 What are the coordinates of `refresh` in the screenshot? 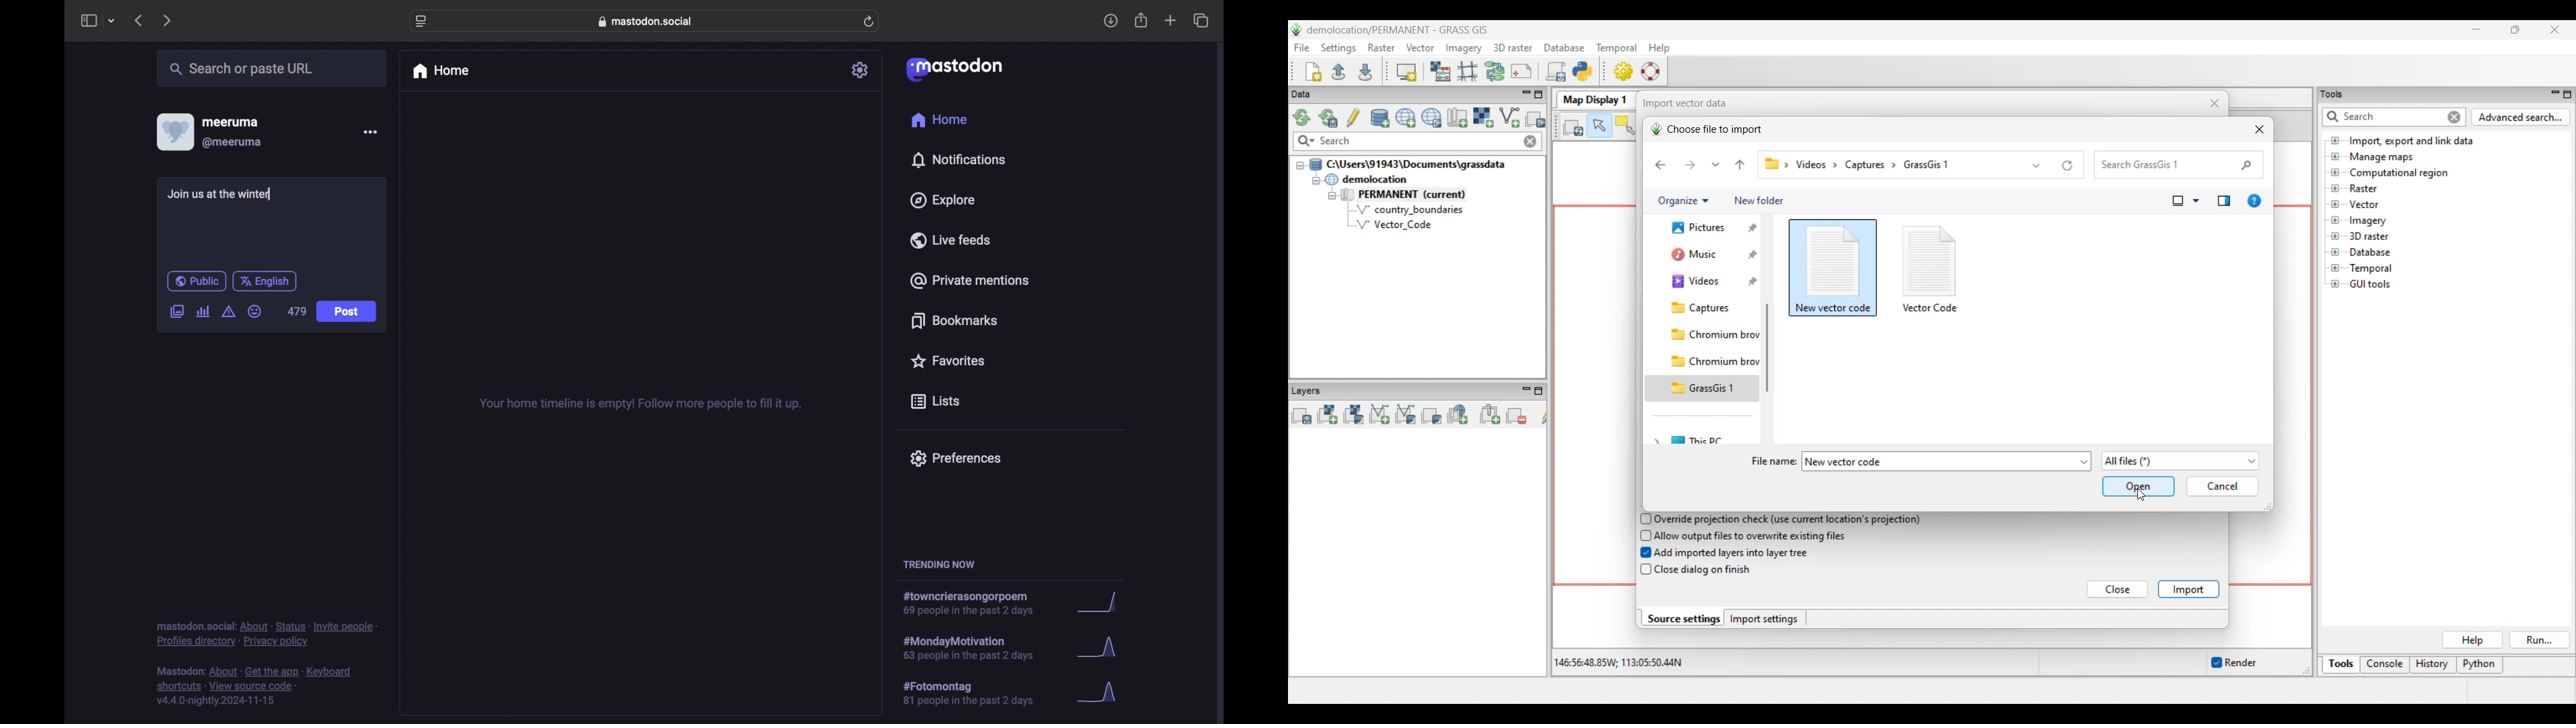 It's located at (870, 22).